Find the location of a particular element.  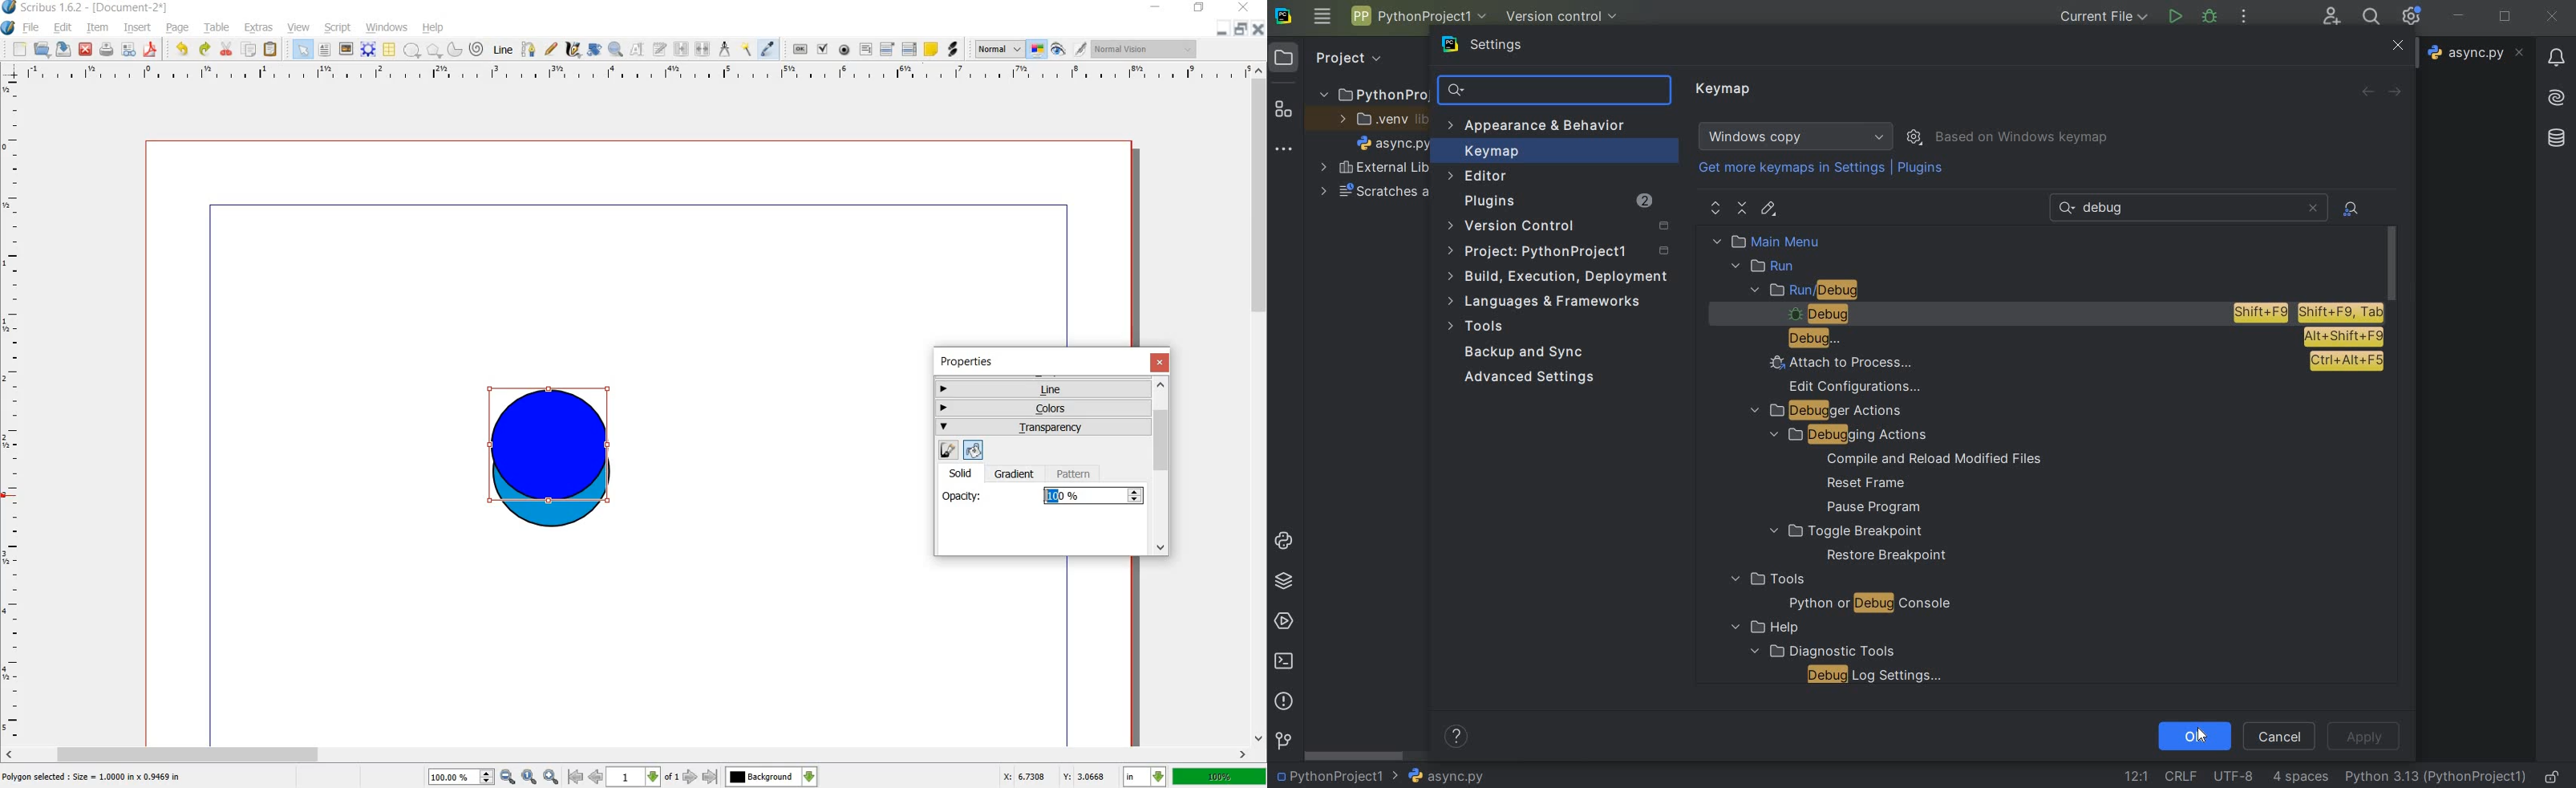

link annotation is located at coordinates (953, 48).